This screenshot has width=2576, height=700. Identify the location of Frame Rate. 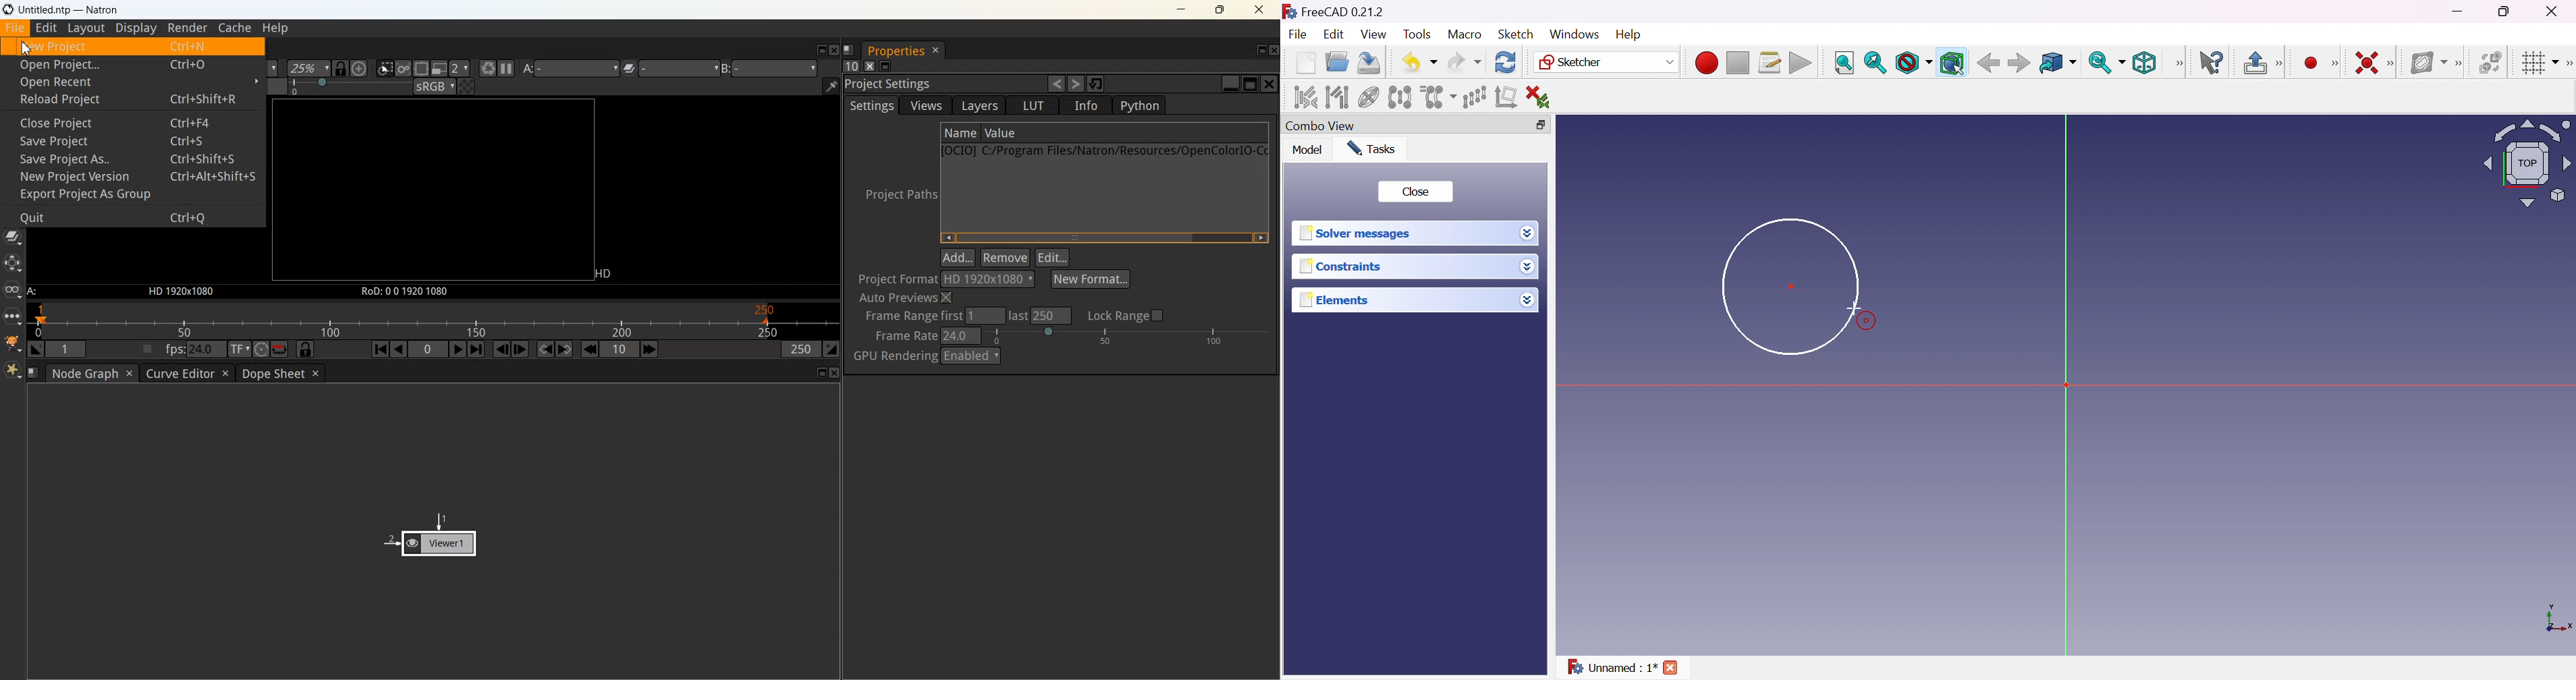
(903, 336).